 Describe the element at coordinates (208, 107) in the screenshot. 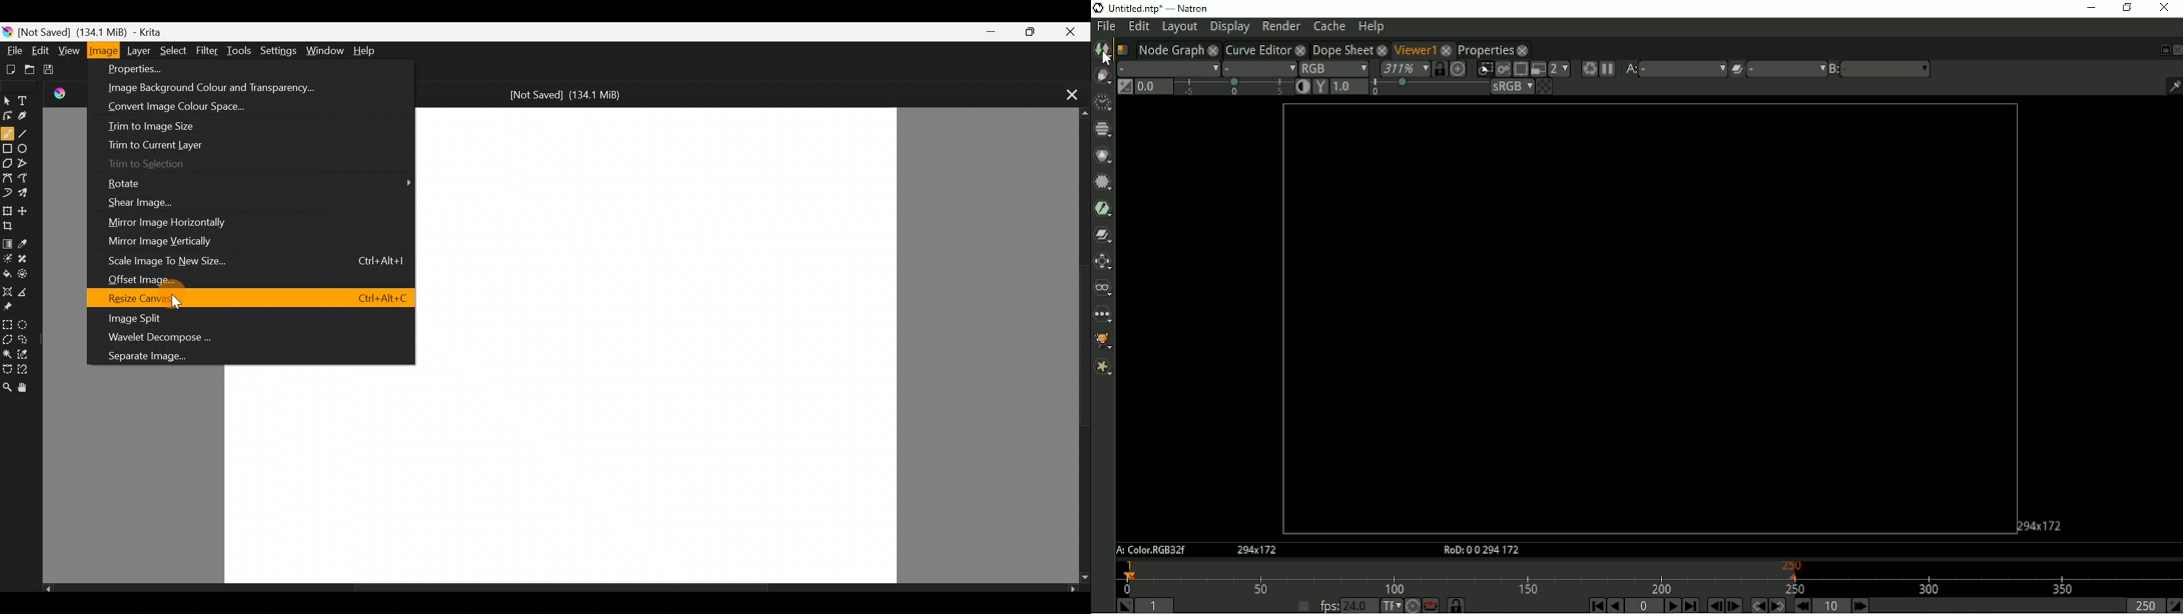

I see `Convert image colour space` at that location.